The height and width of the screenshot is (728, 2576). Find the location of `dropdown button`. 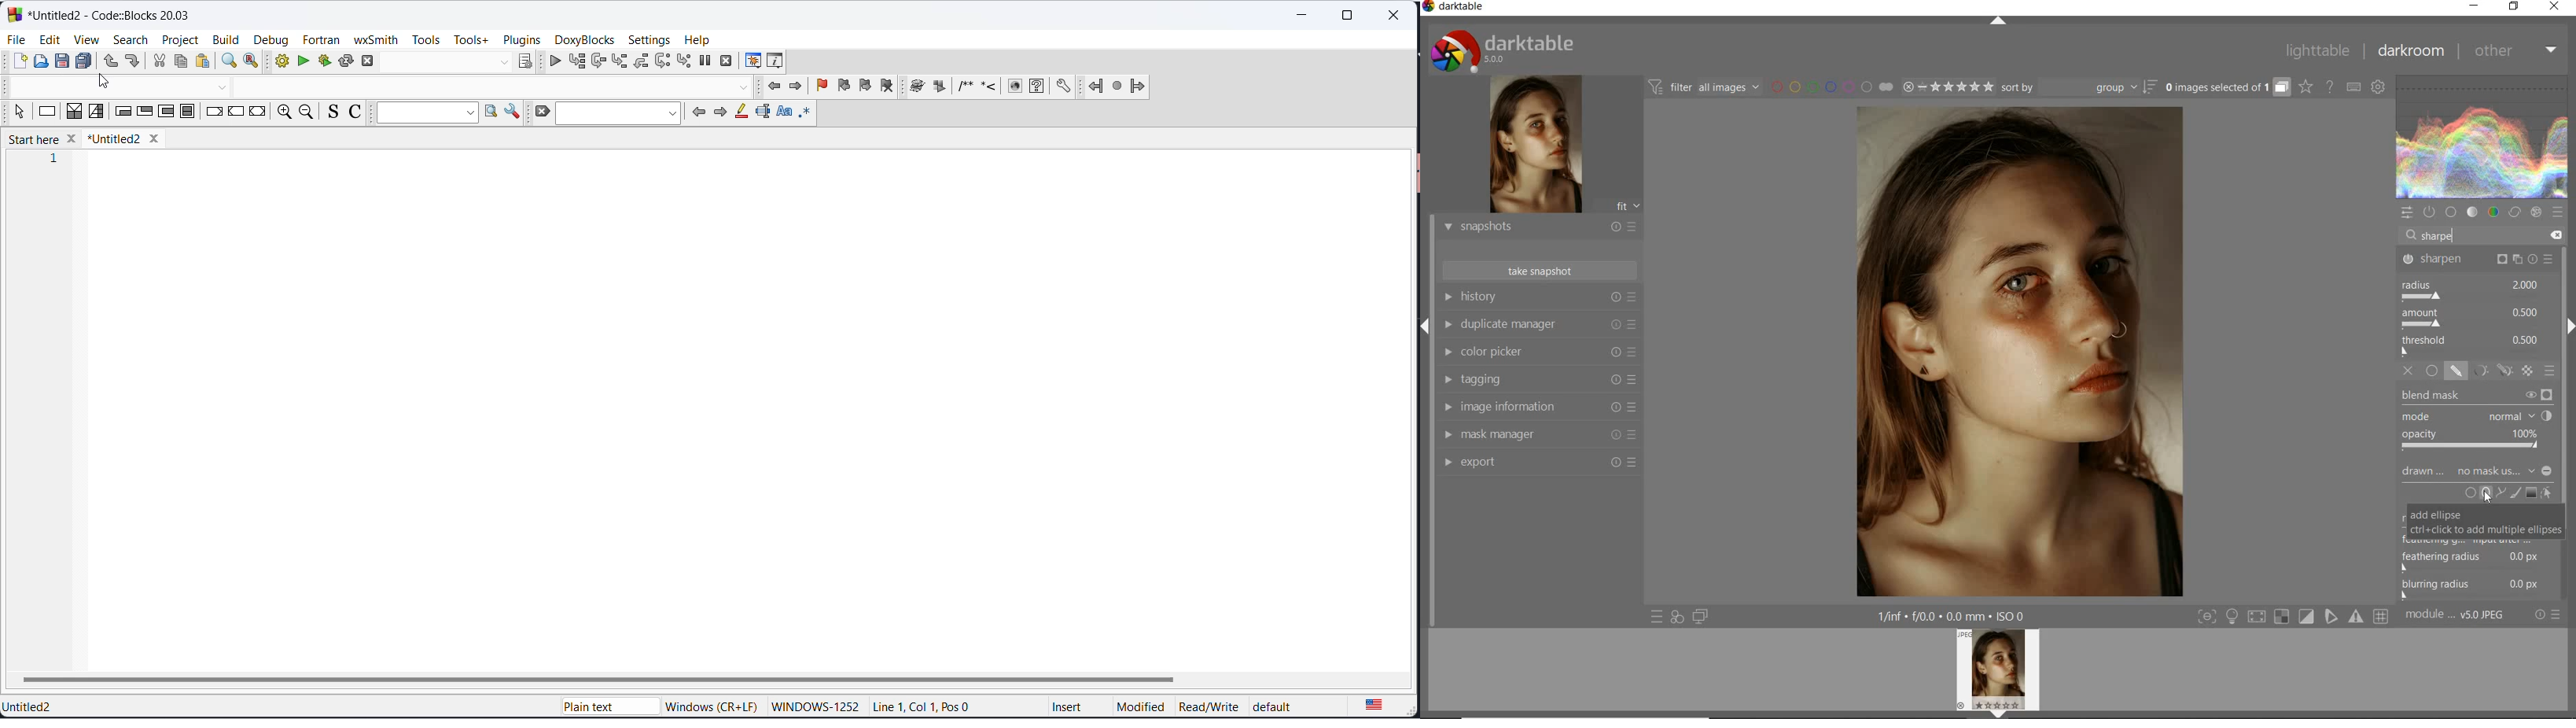

dropdown button is located at coordinates (502, 61).